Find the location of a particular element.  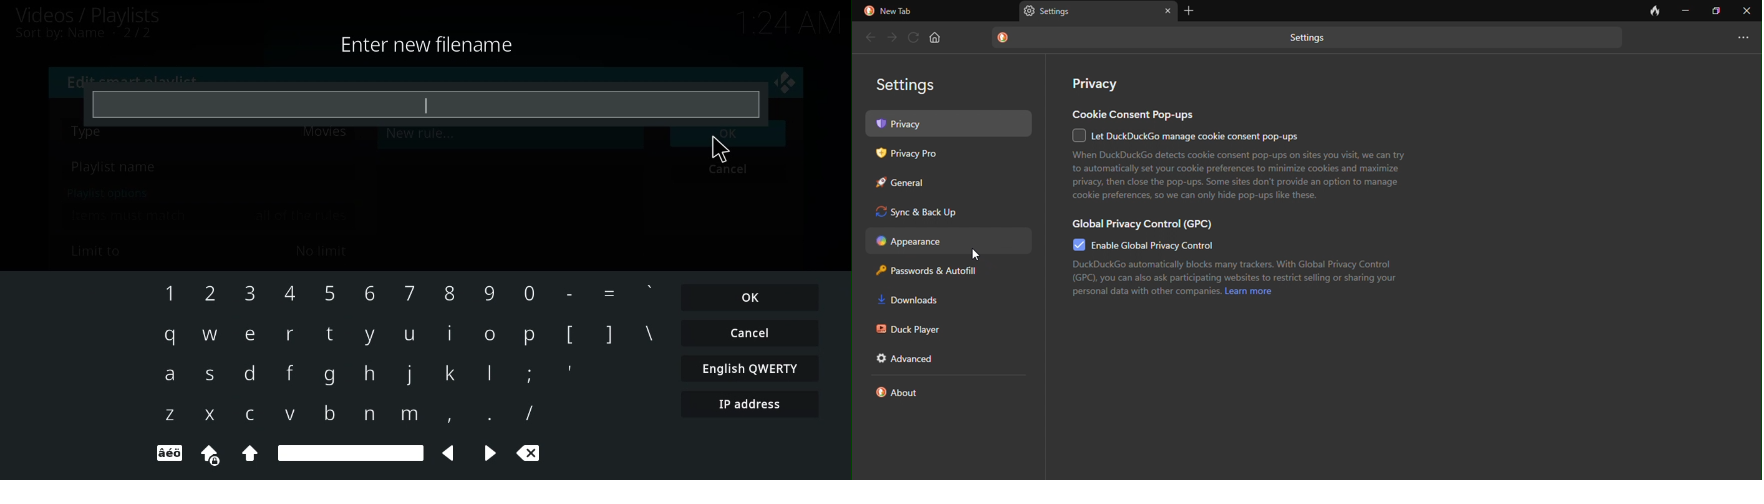

q is located at coordinates (164, 337).